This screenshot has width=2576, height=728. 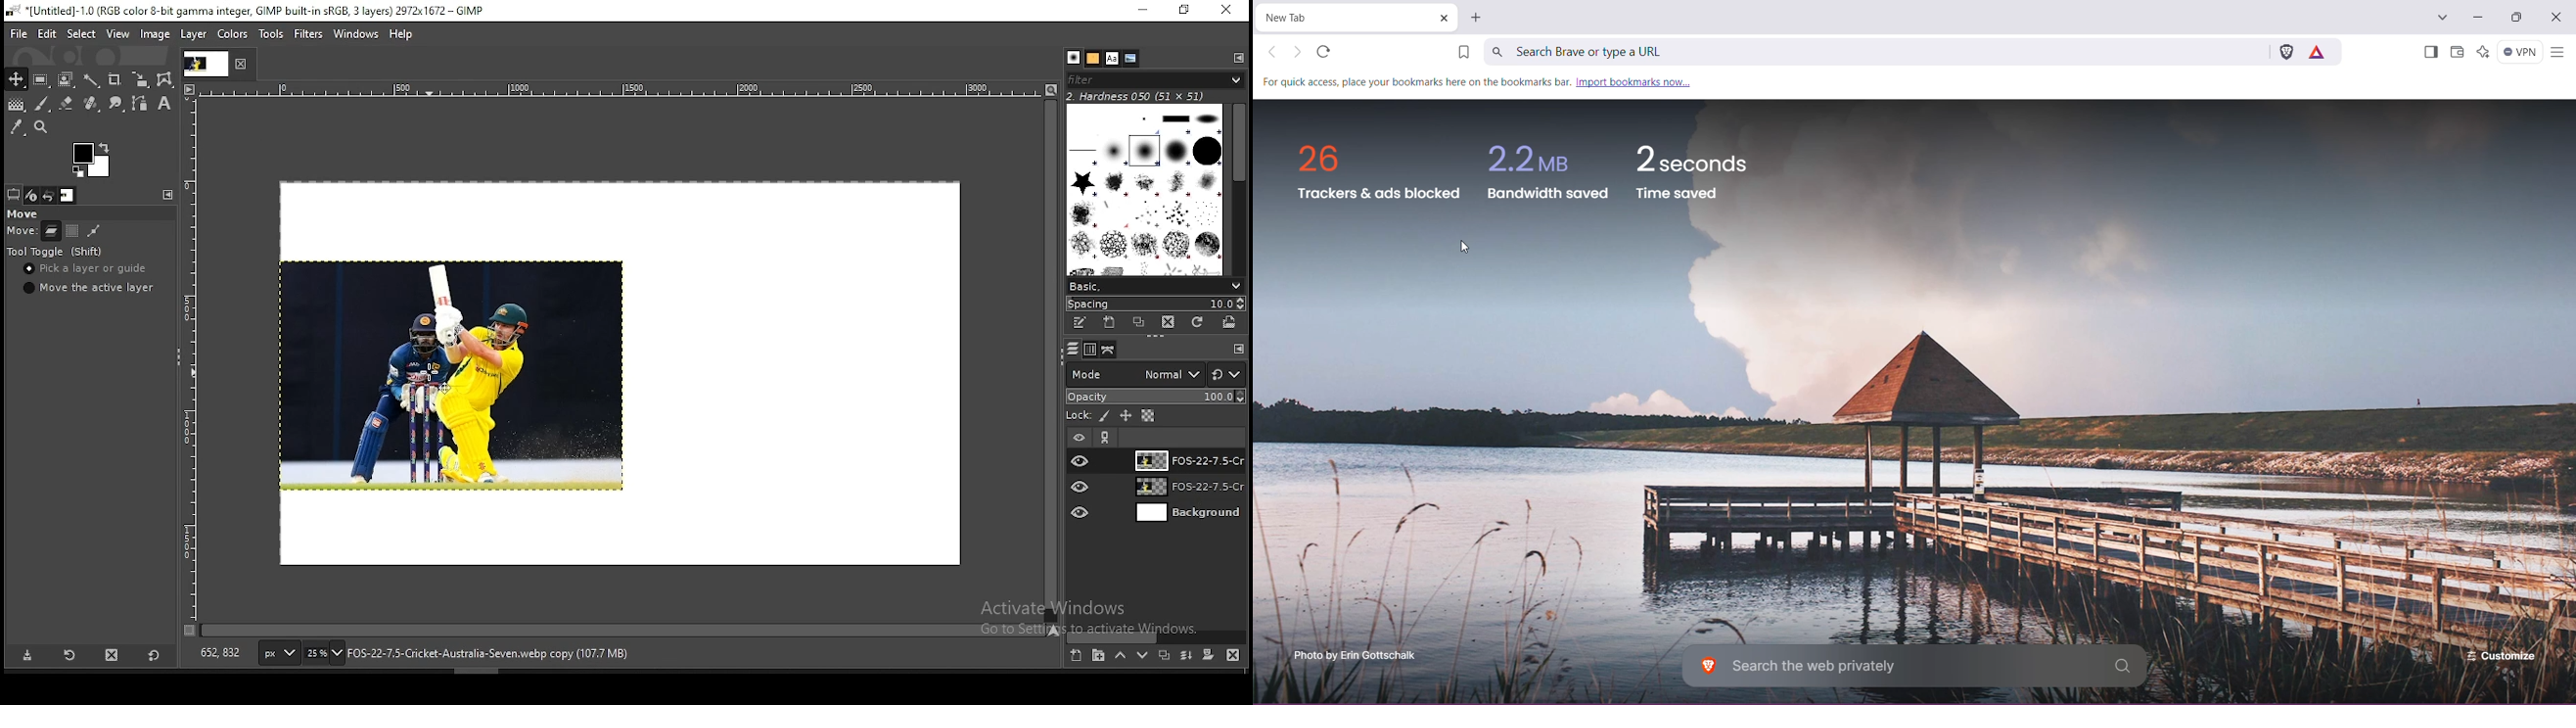 What do you see at coordinates (2477, 19) in the screenshot?
I see `Minimize` at bounding box center [2477, 19].